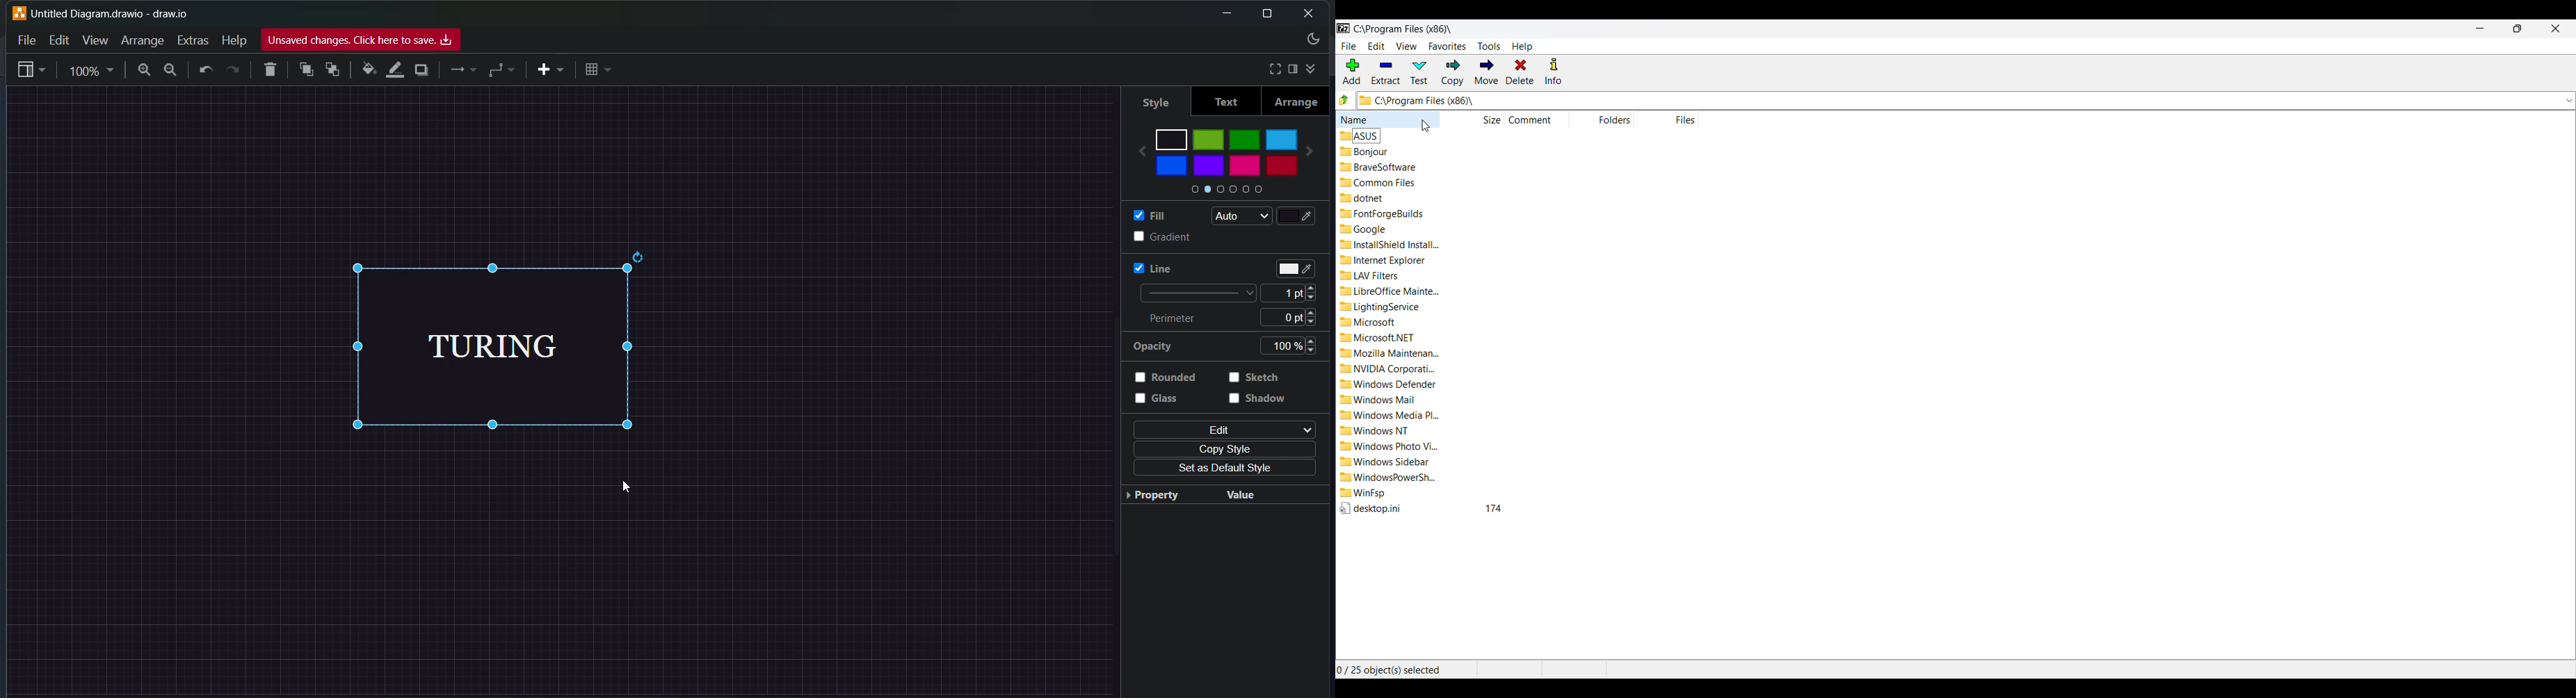 This screenshot has height=700, width=2576. Describe the element at coordinates (1426, 126) in the screenshot. I see `Cursor clicking on Name column` at that location.